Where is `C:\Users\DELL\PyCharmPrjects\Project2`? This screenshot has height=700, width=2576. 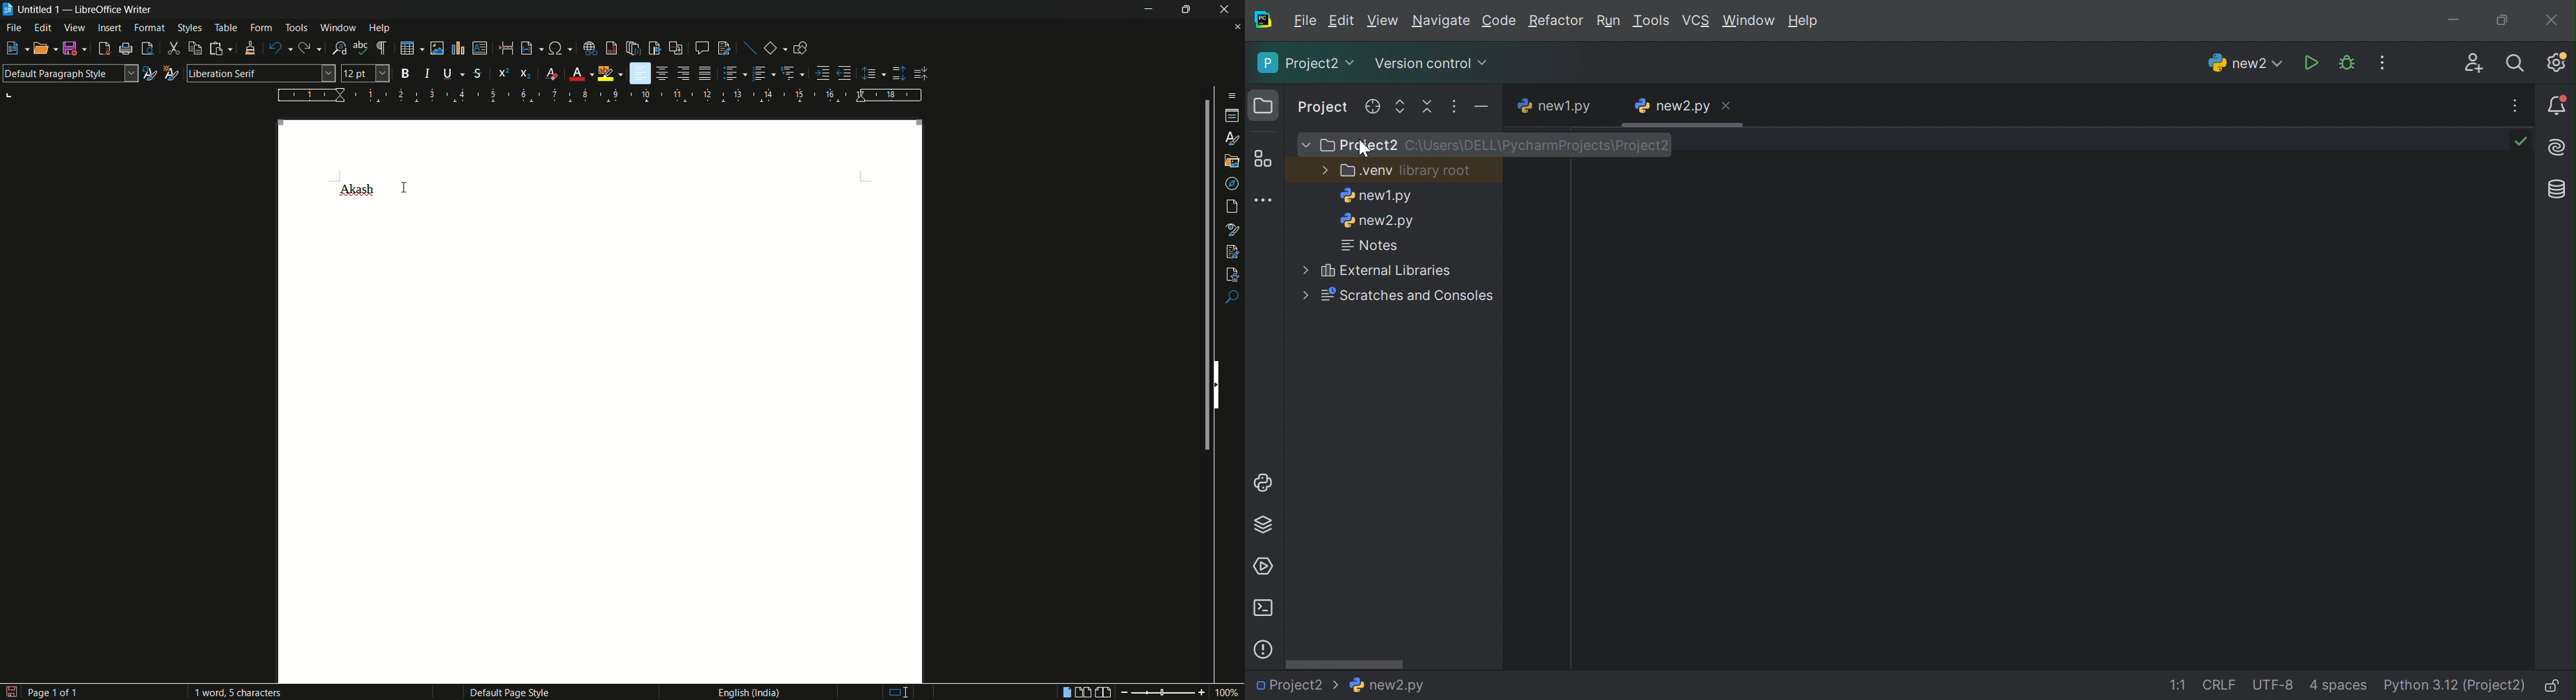 C:\Users\DELL\PyCharmPrjects\Project2 is located at coordinates (1537, 147).